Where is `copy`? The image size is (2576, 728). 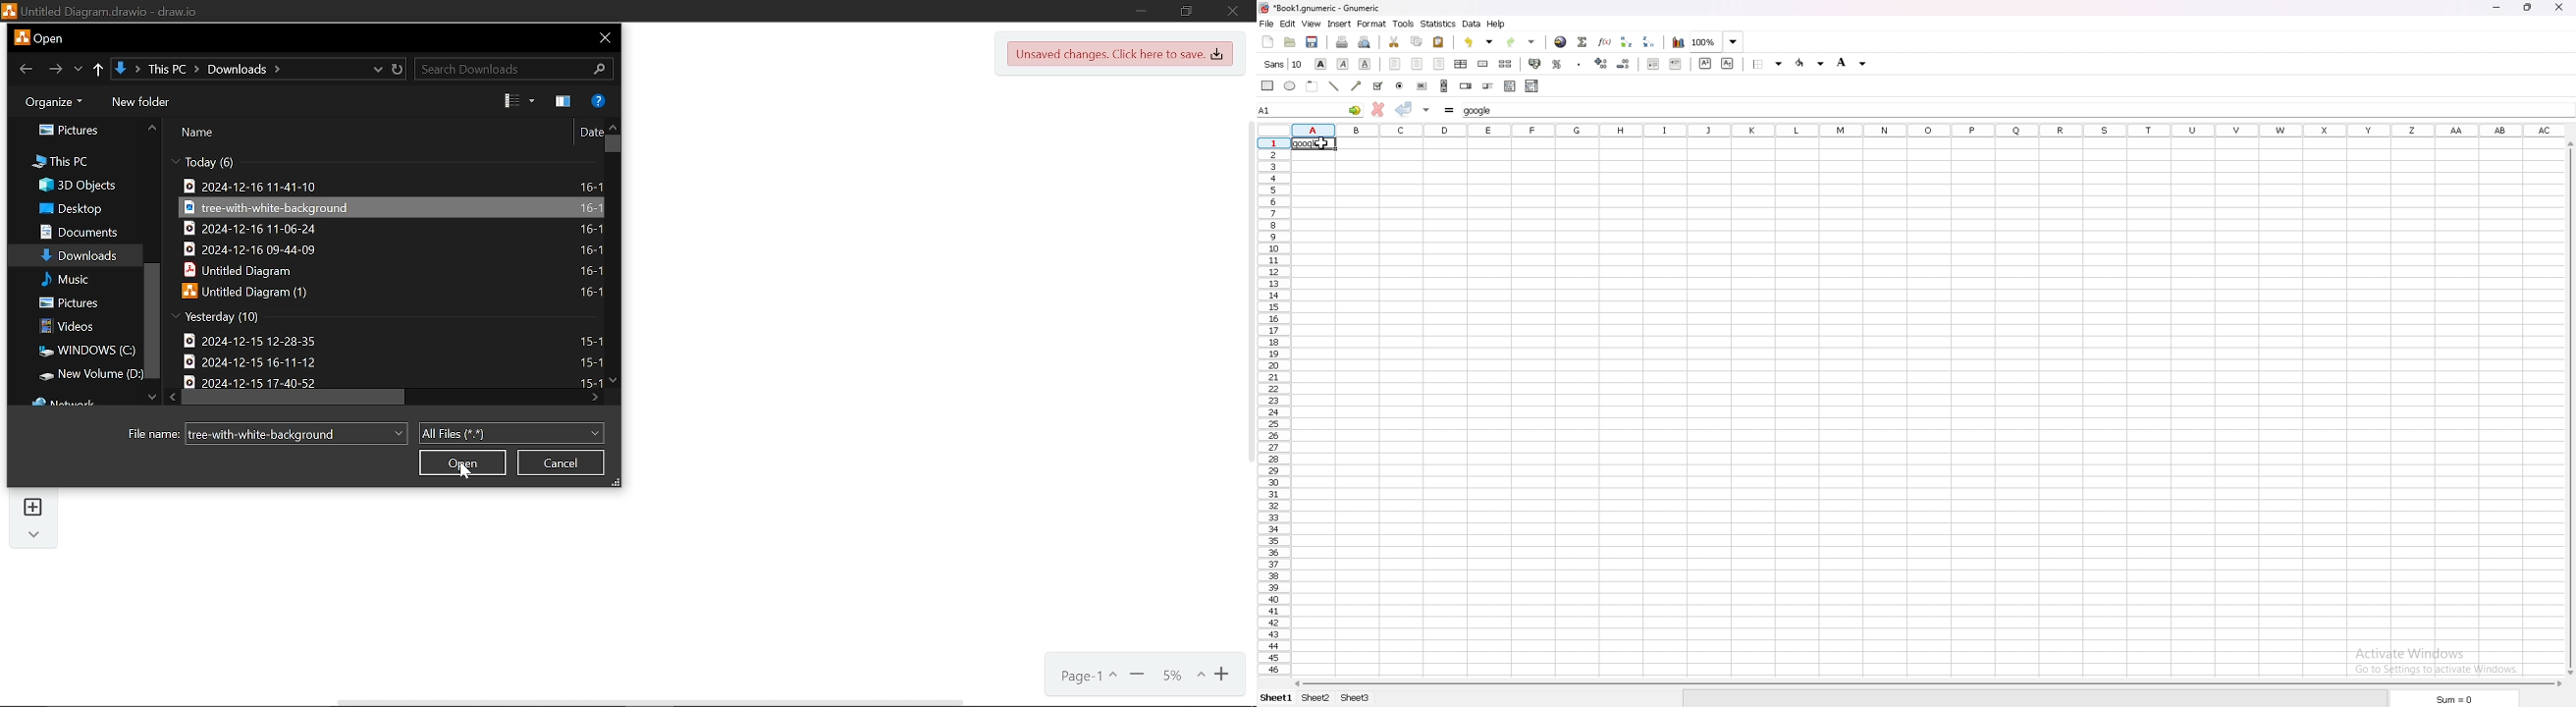 copy is located at coordinates (1417, 41).